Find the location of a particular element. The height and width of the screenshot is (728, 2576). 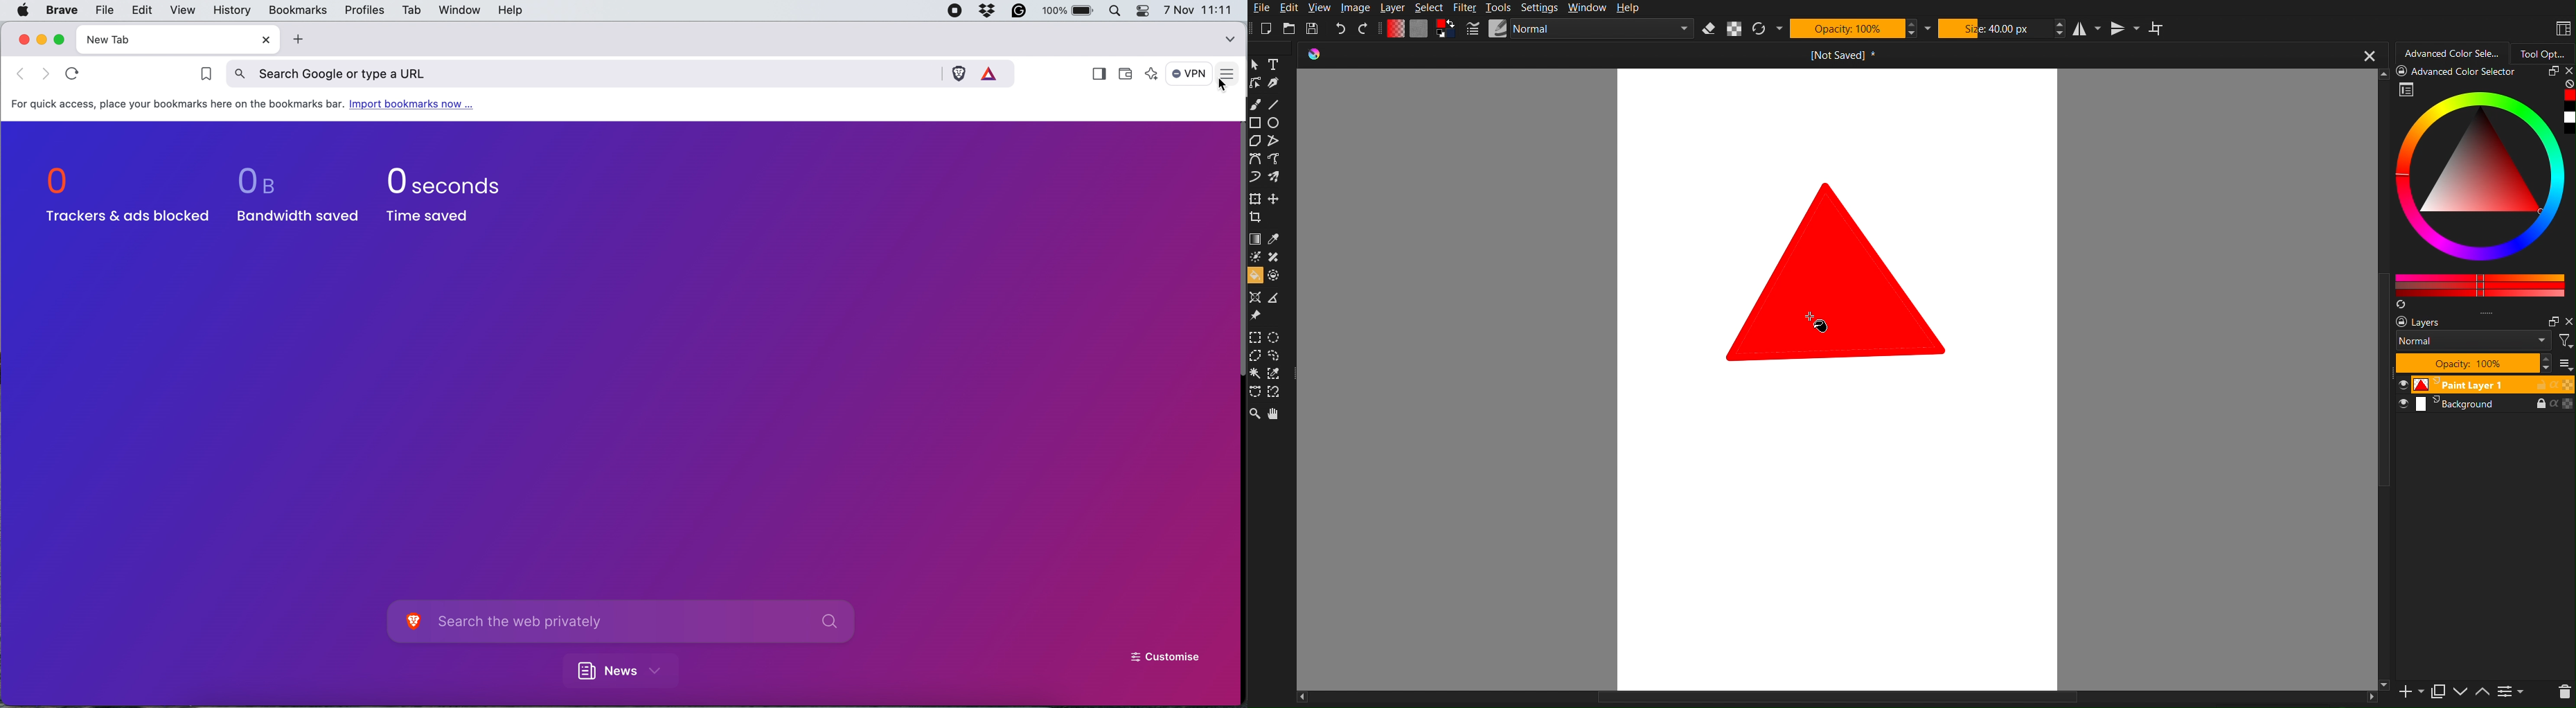

Wrap Around is located at coordinates (2162, 29).